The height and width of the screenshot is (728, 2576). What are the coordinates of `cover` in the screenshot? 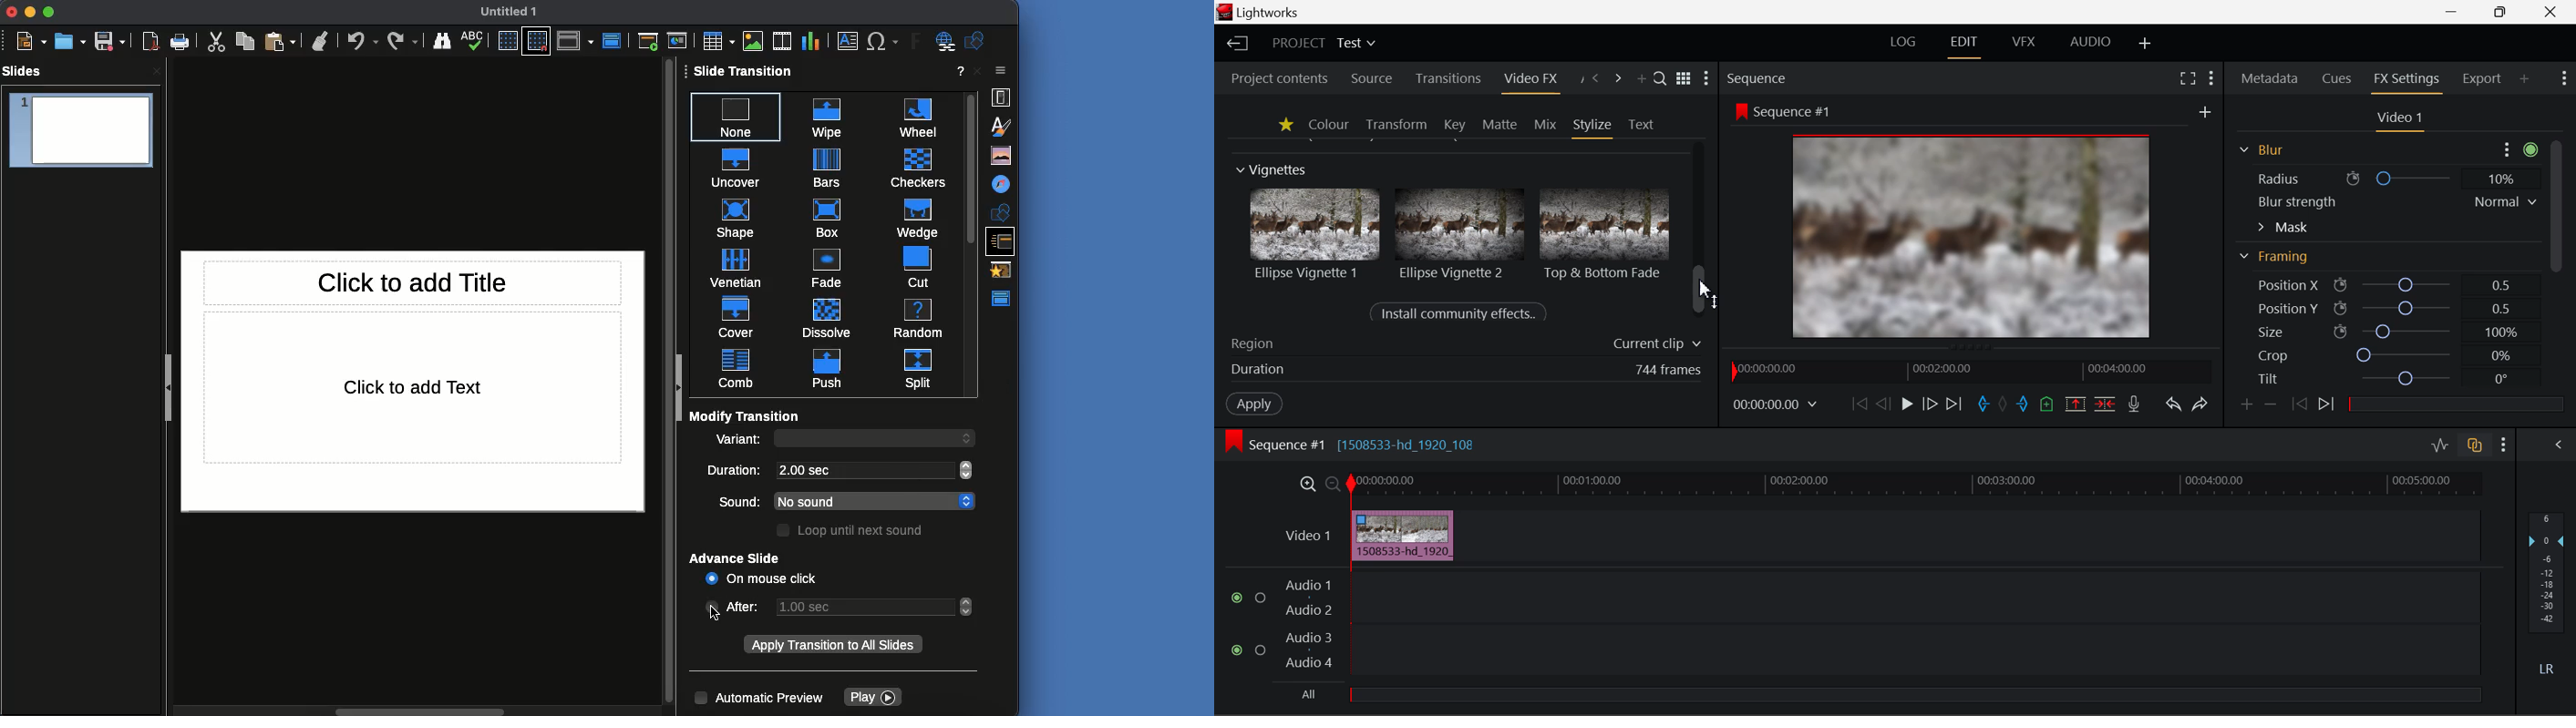 It's located at (737, 315).